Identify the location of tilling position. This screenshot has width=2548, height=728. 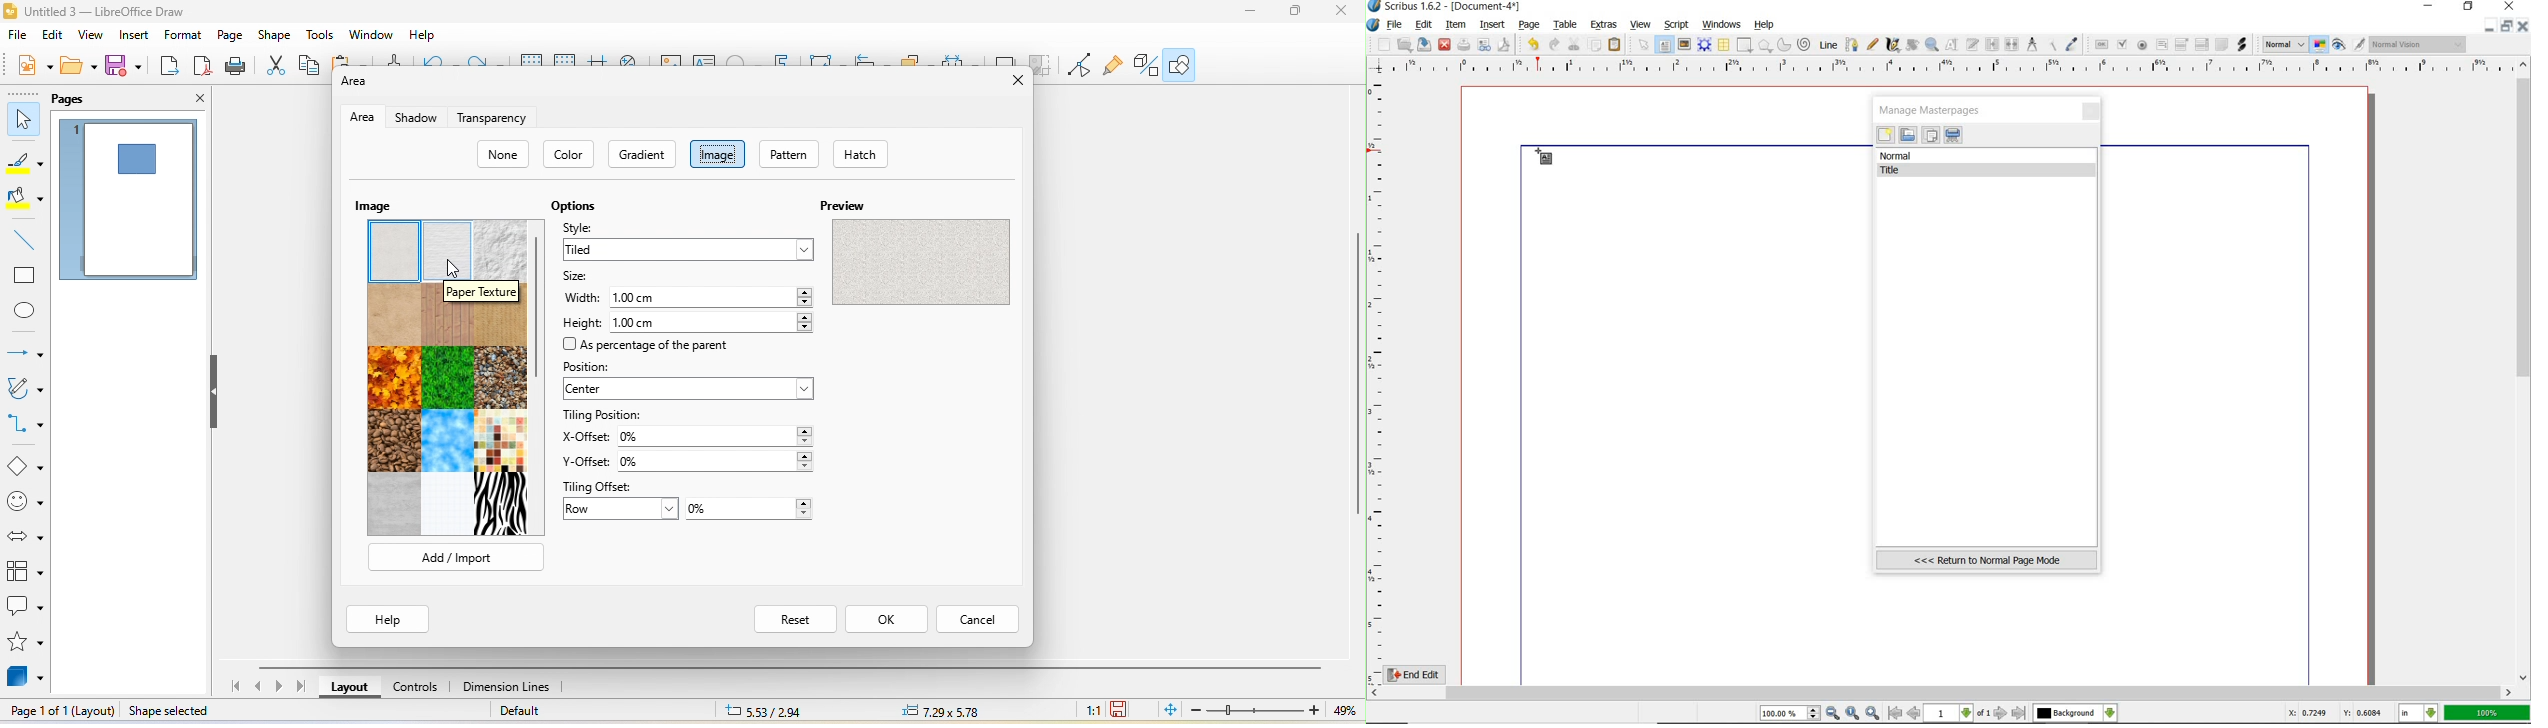
(602, 416).